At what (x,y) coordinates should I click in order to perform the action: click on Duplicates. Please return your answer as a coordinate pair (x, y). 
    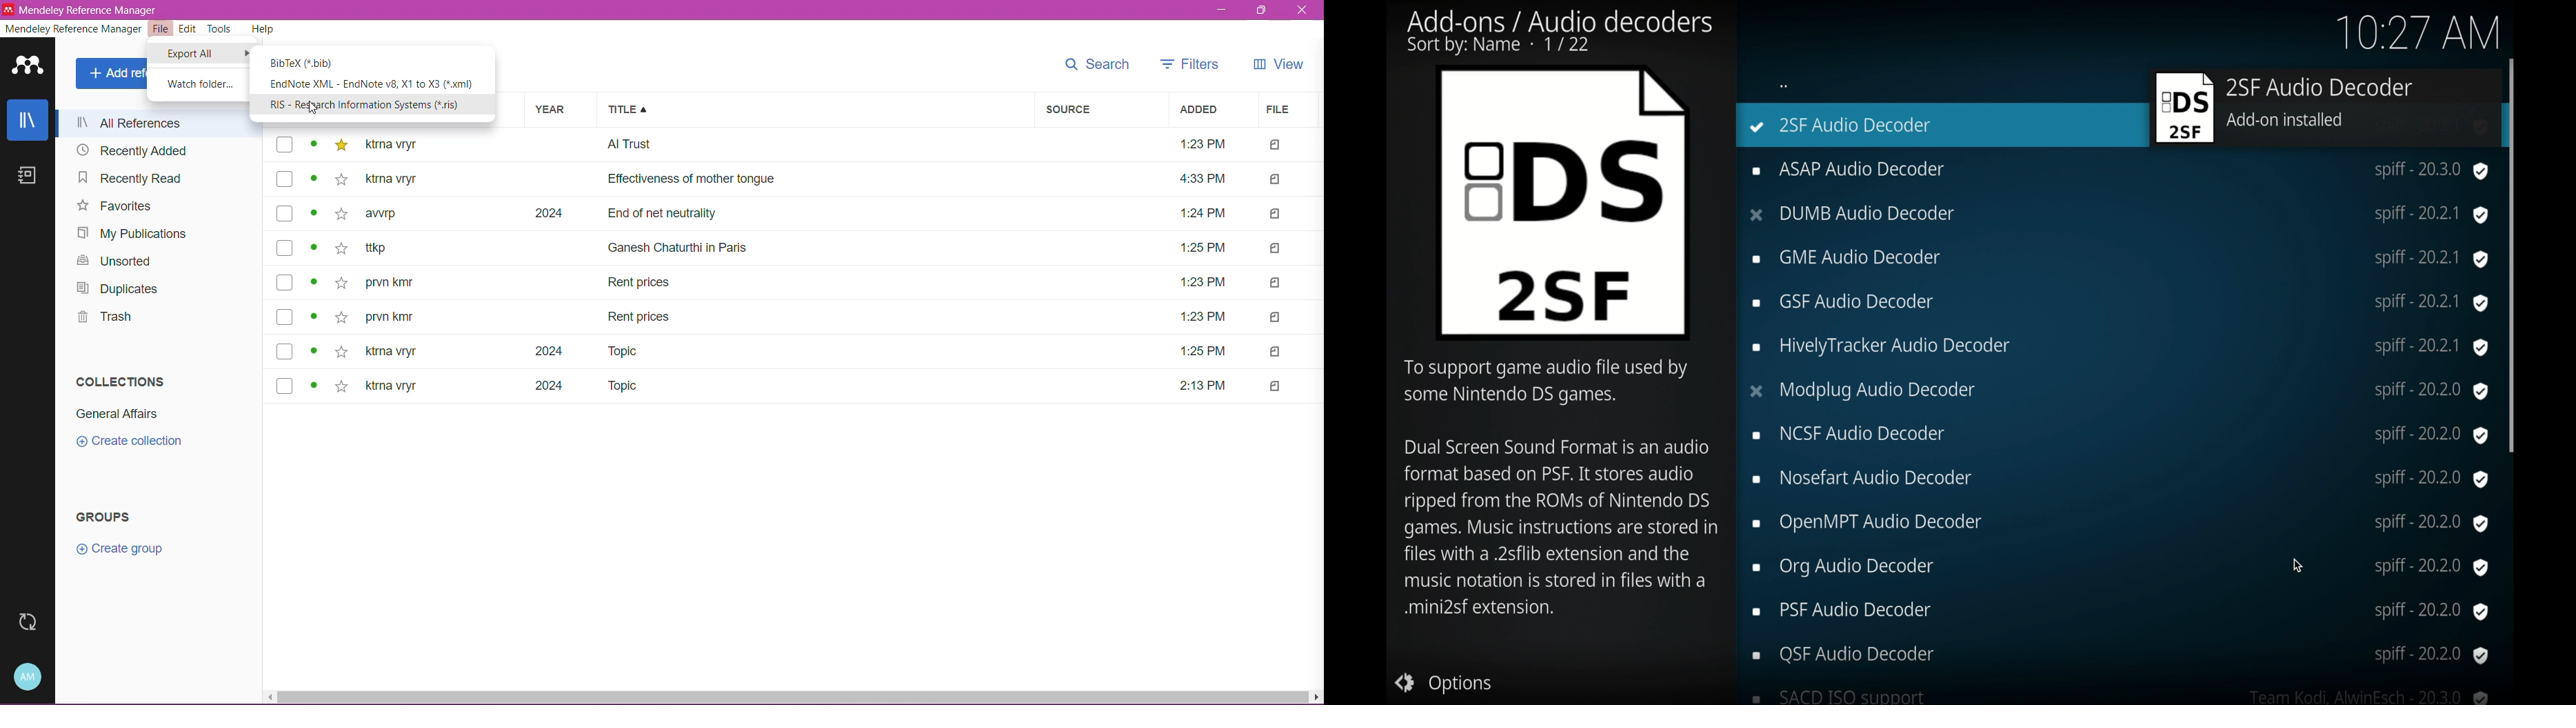
    Looking at the image, I should click on (120, 290).